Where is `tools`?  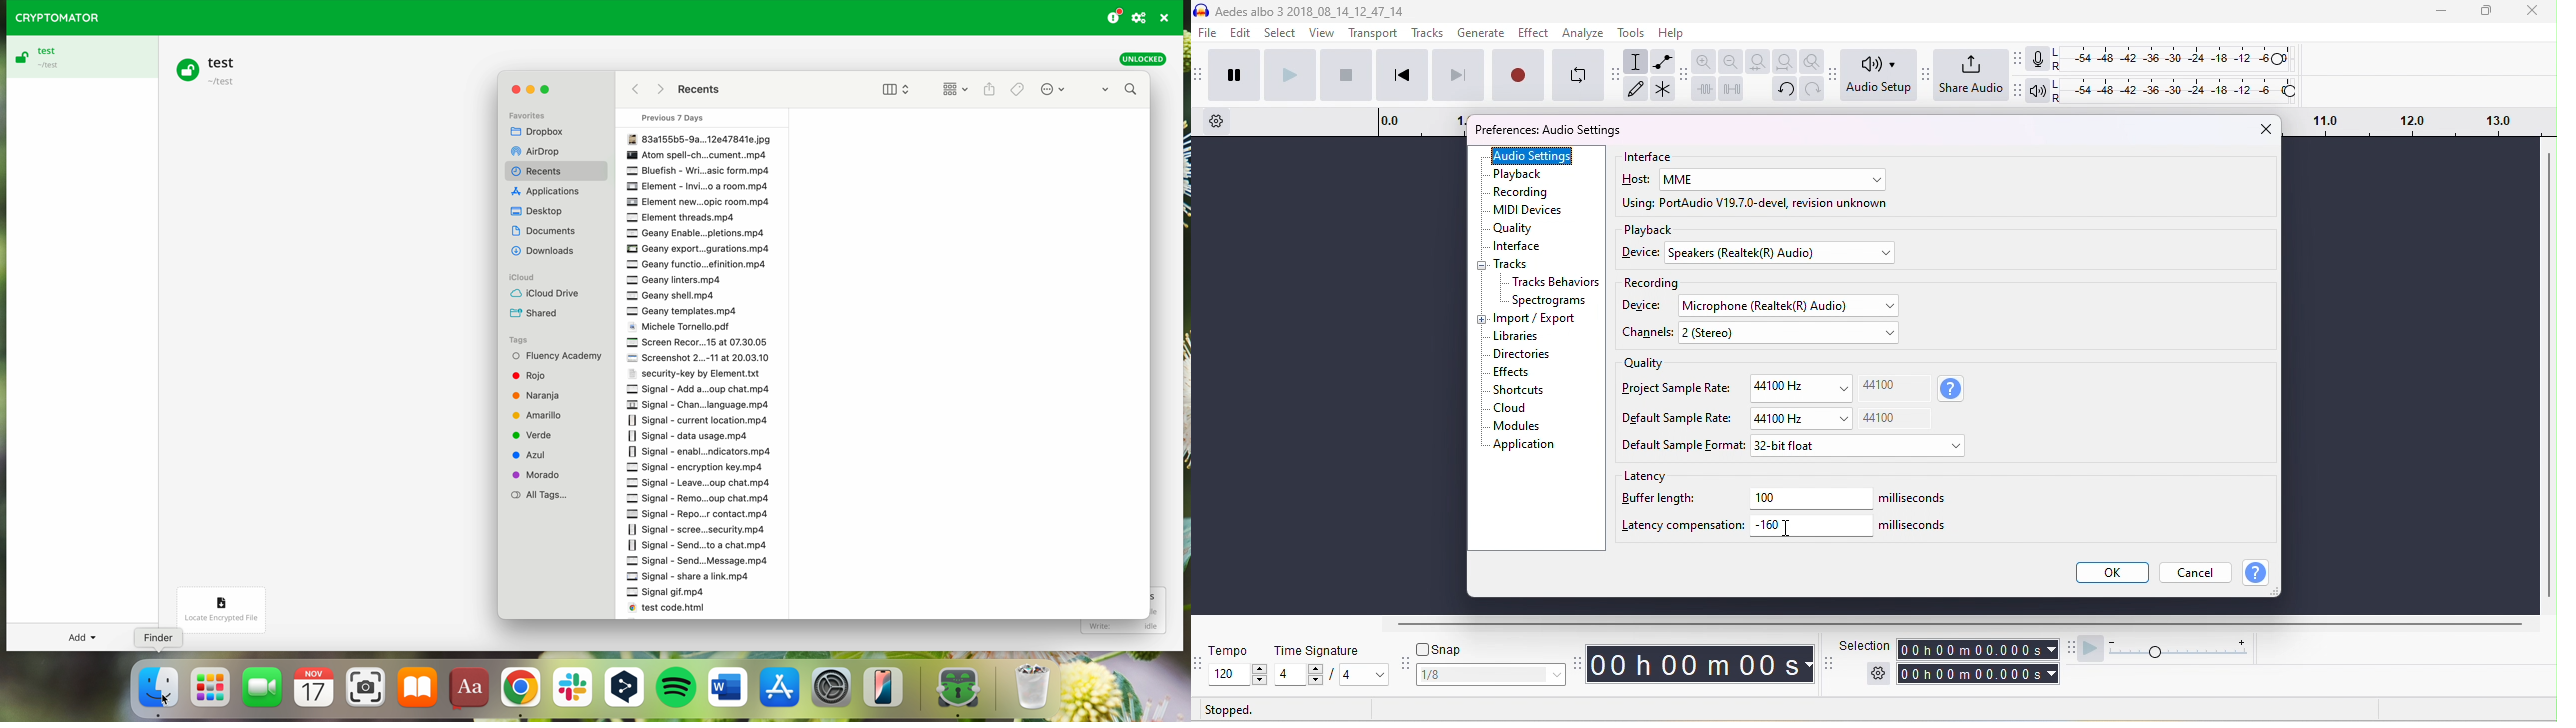
tools is located at coordinates (1632, 32).